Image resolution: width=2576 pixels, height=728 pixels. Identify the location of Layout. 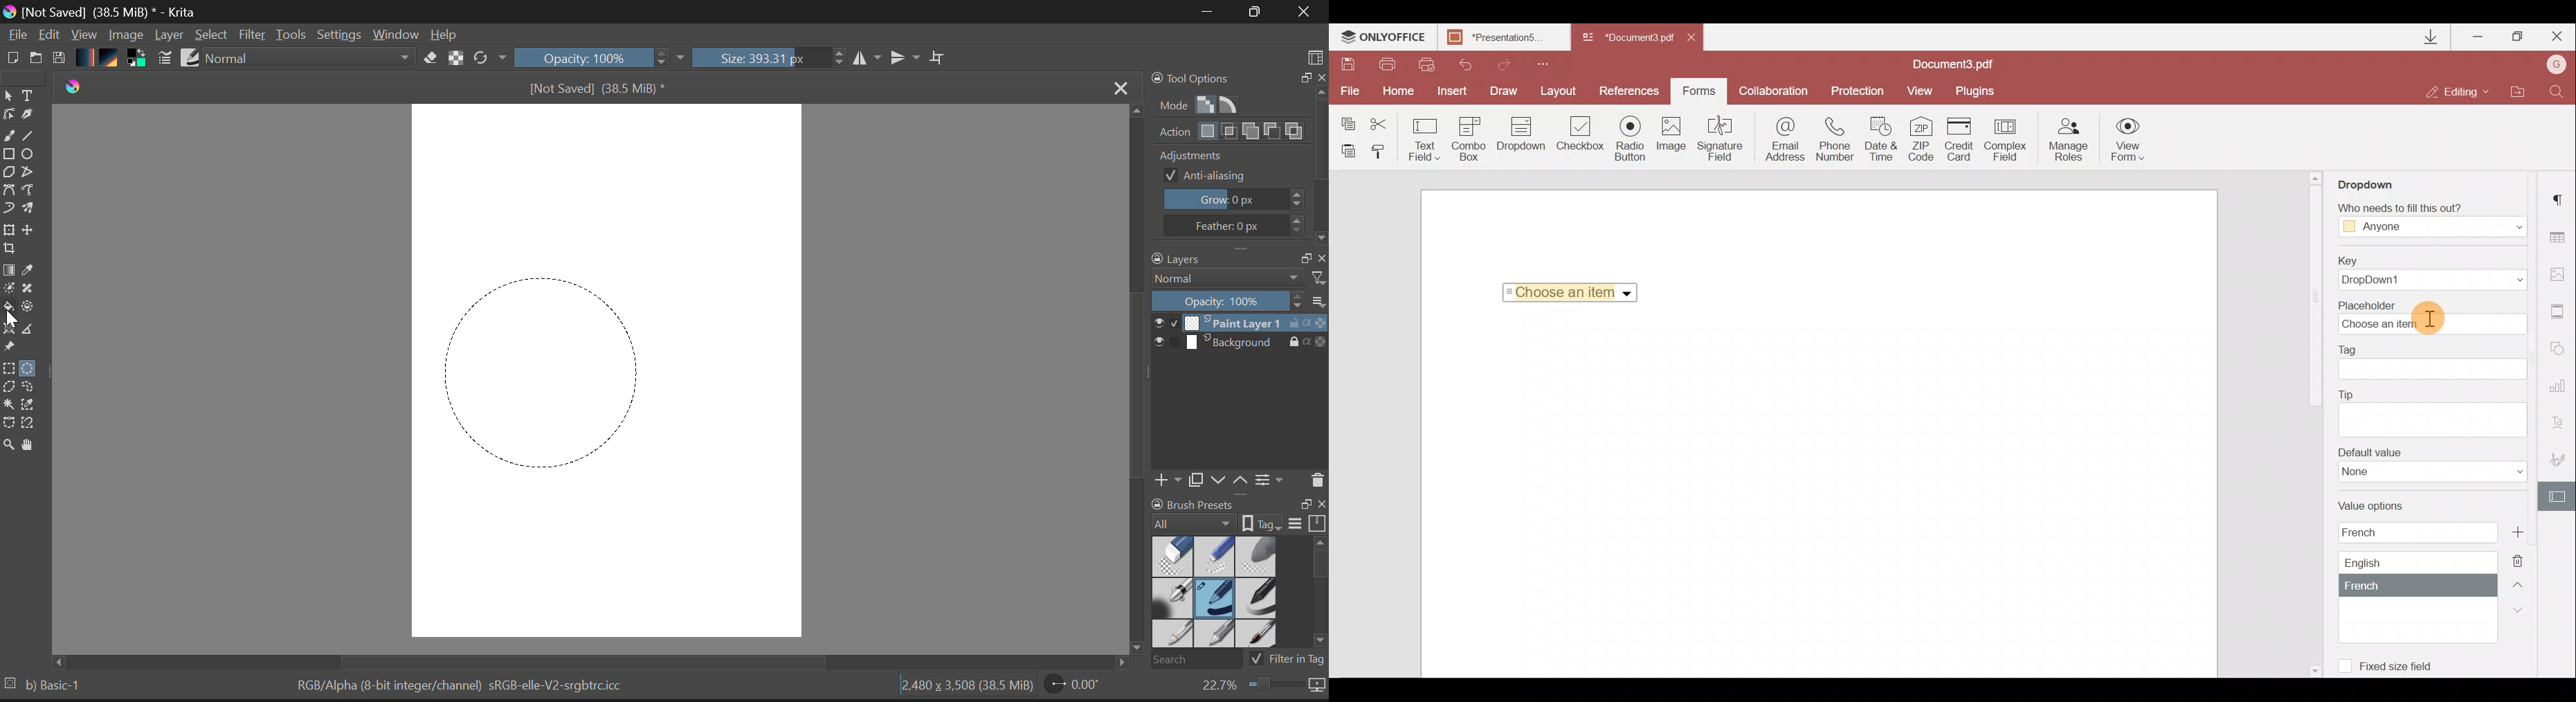
(1560, 89).